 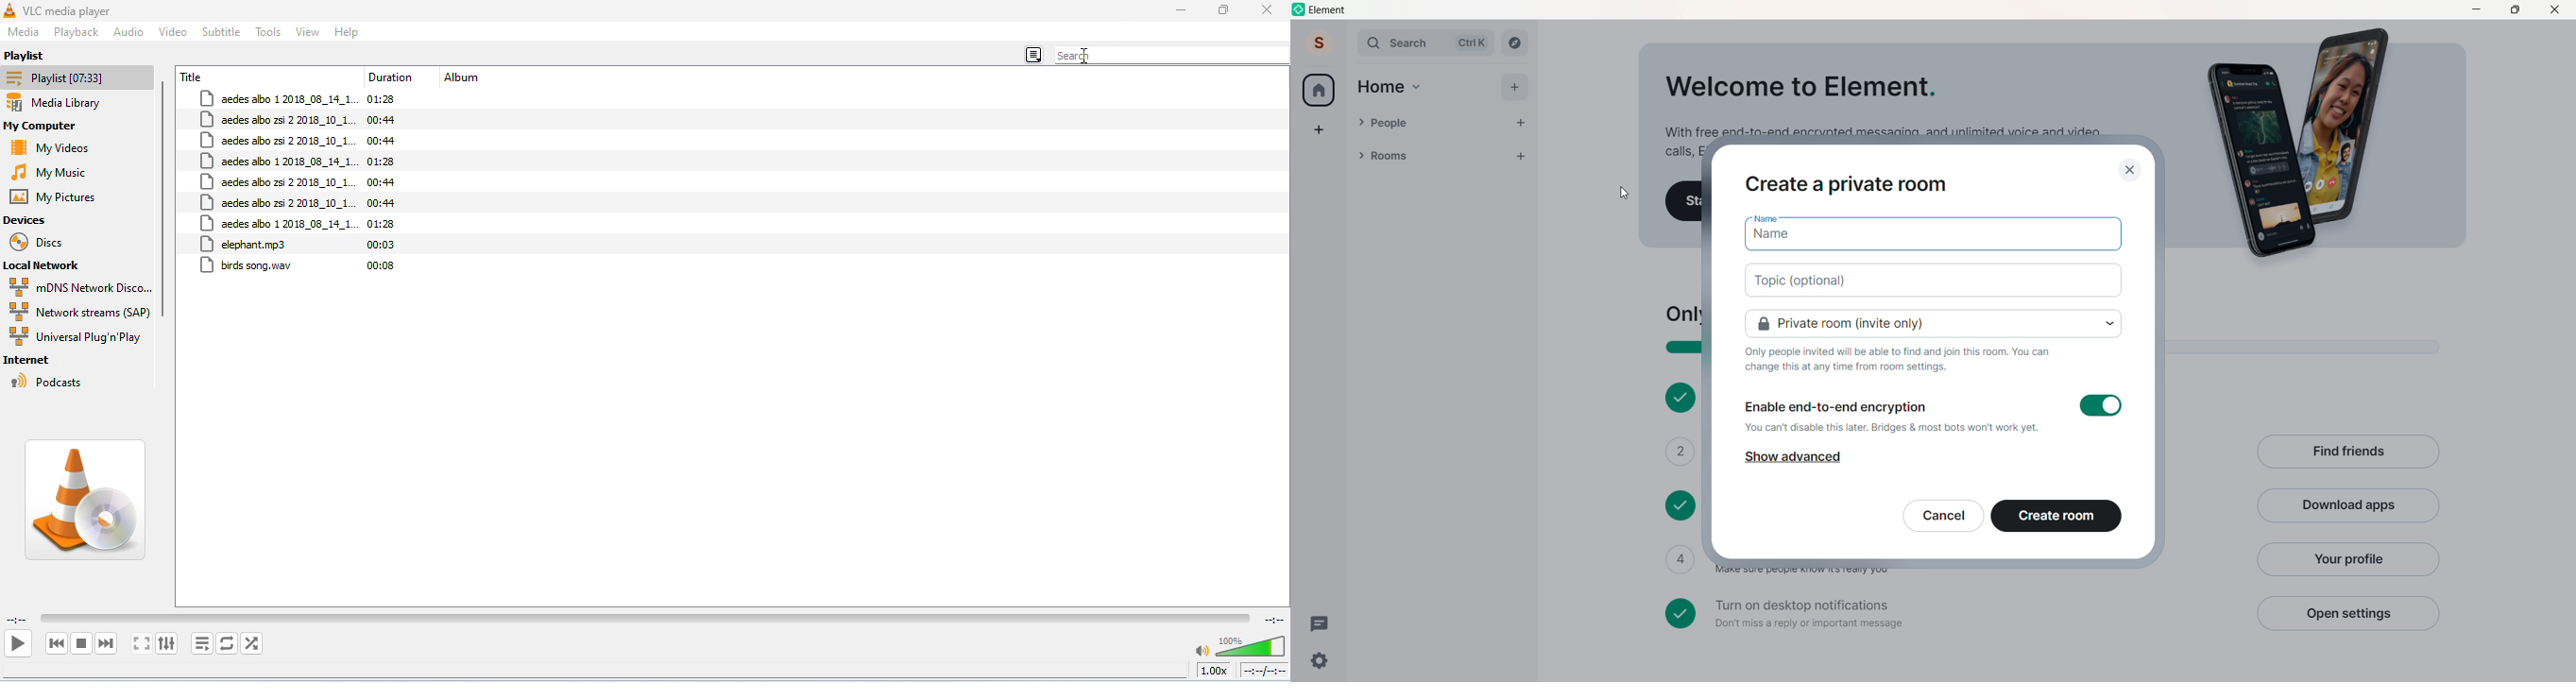 What do you see at coordinates (645, 616) in the screenshot?
I see `progress of media` at bounding box center [645, 616].